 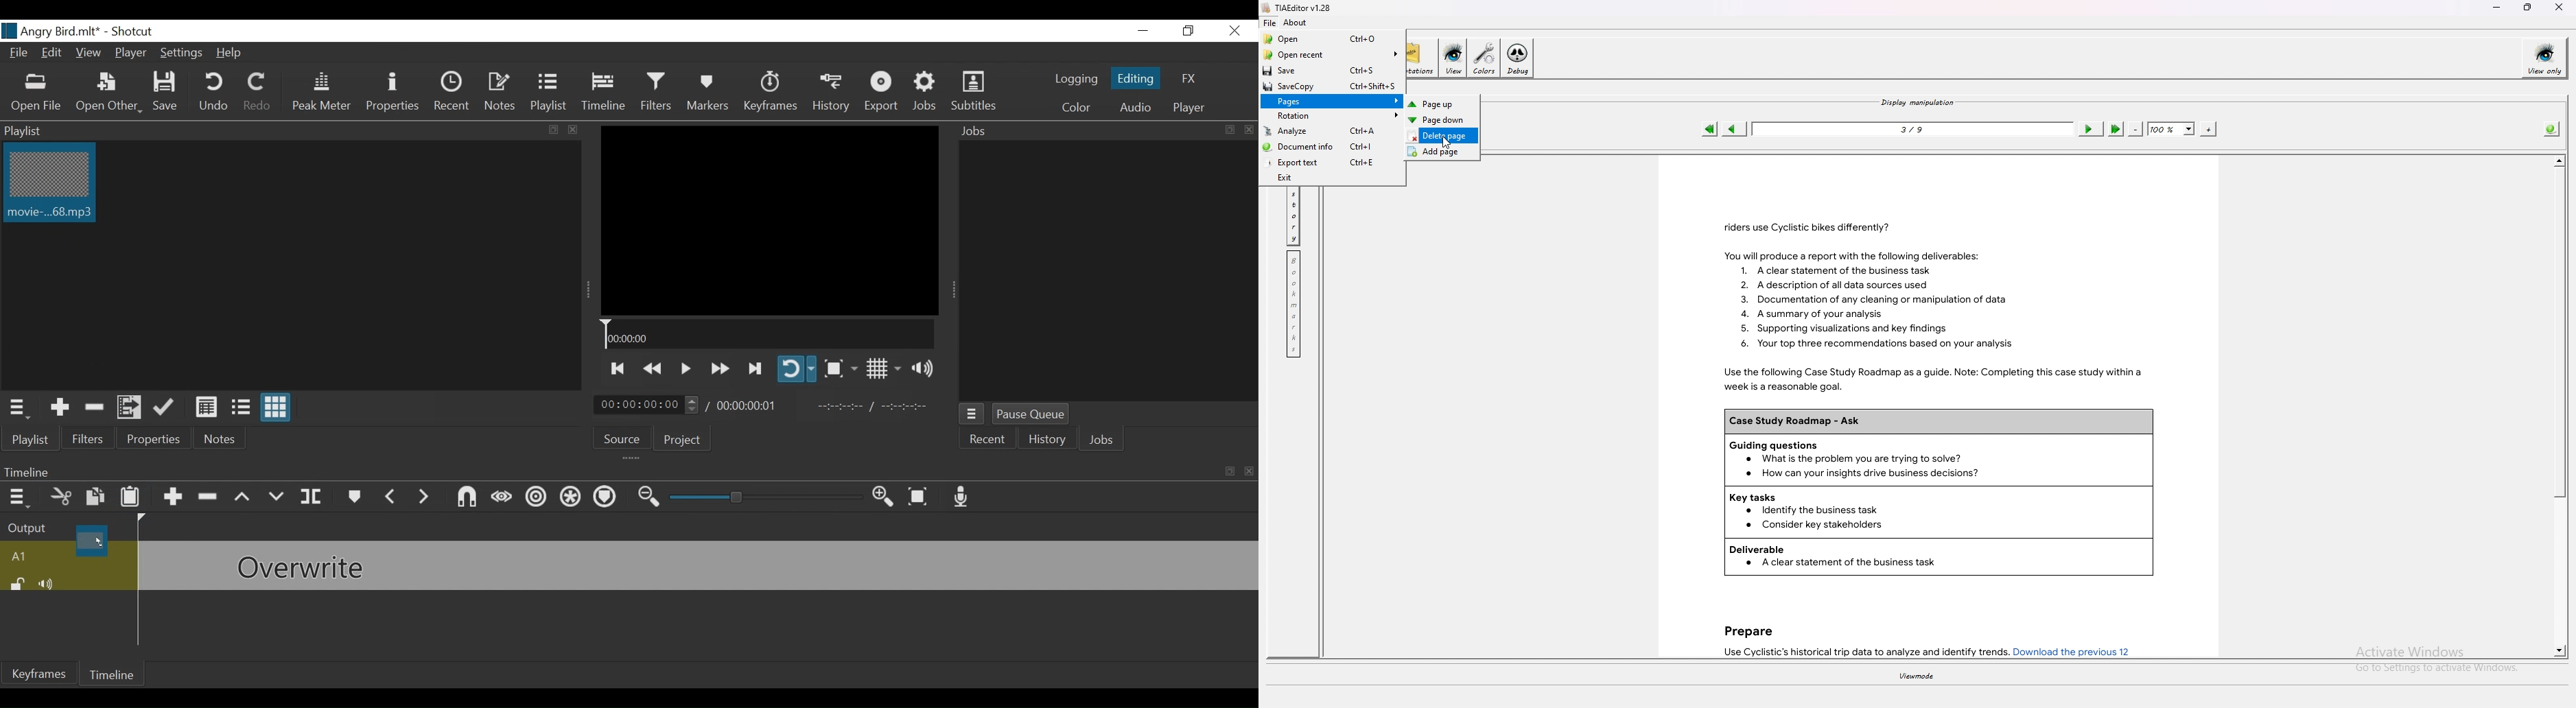 I want to click on Undo, so click(x=214, y=92).